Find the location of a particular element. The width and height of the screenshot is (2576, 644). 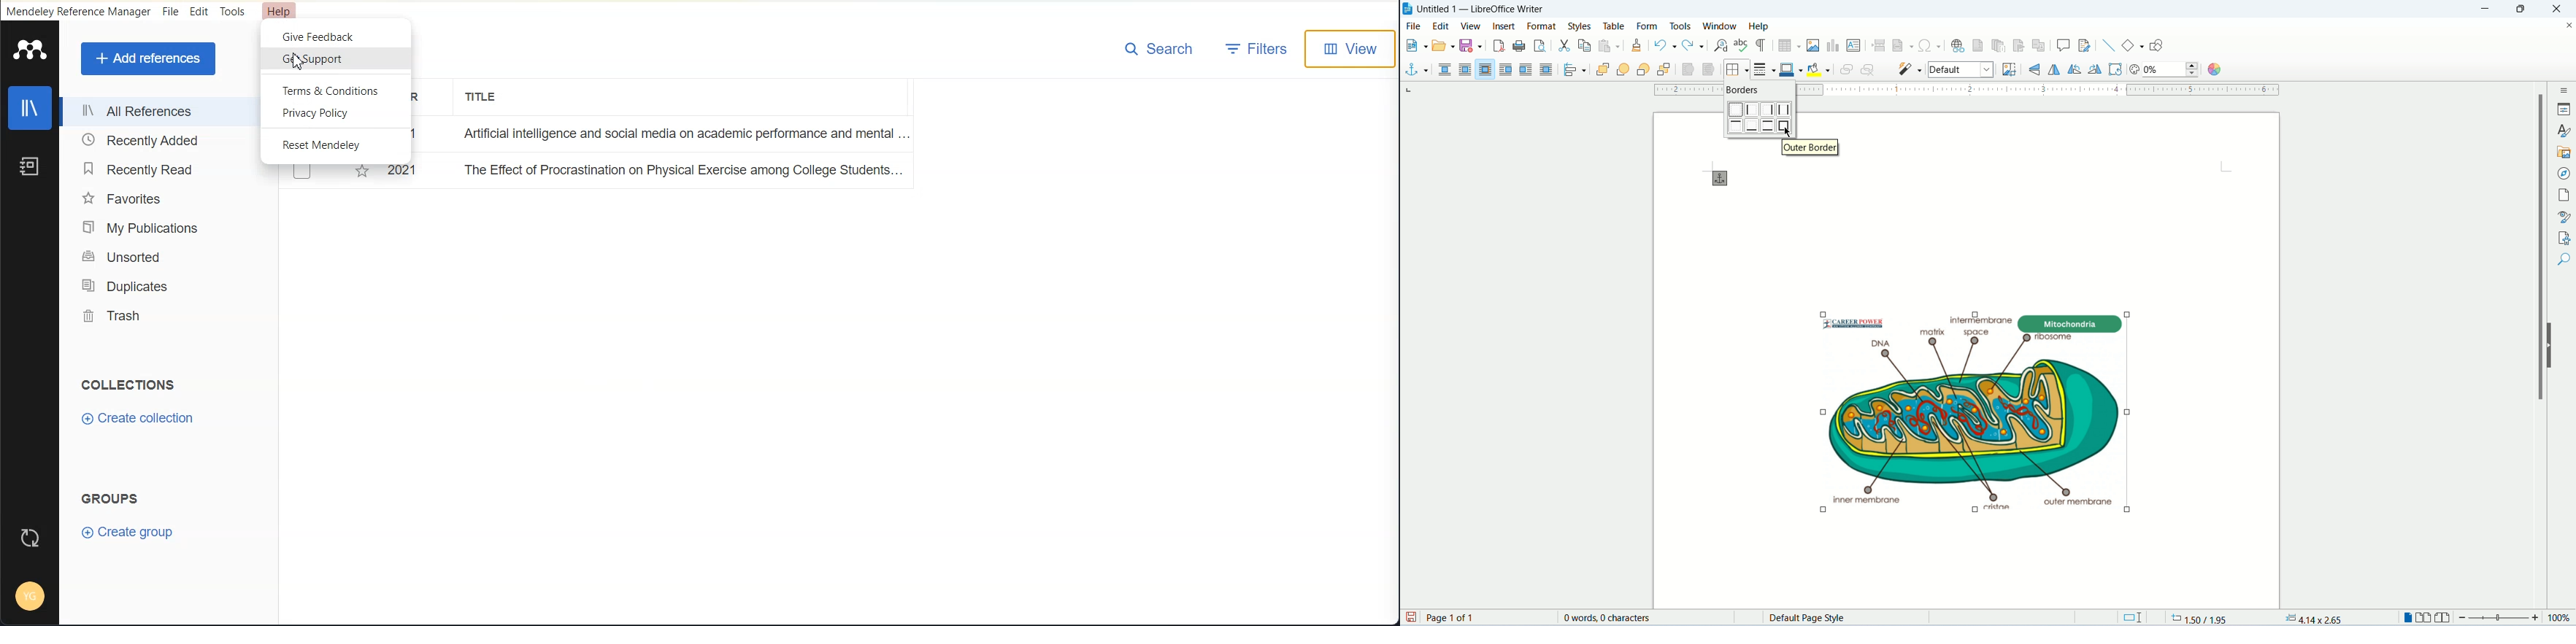

new is located at coordinates (1415, 44).